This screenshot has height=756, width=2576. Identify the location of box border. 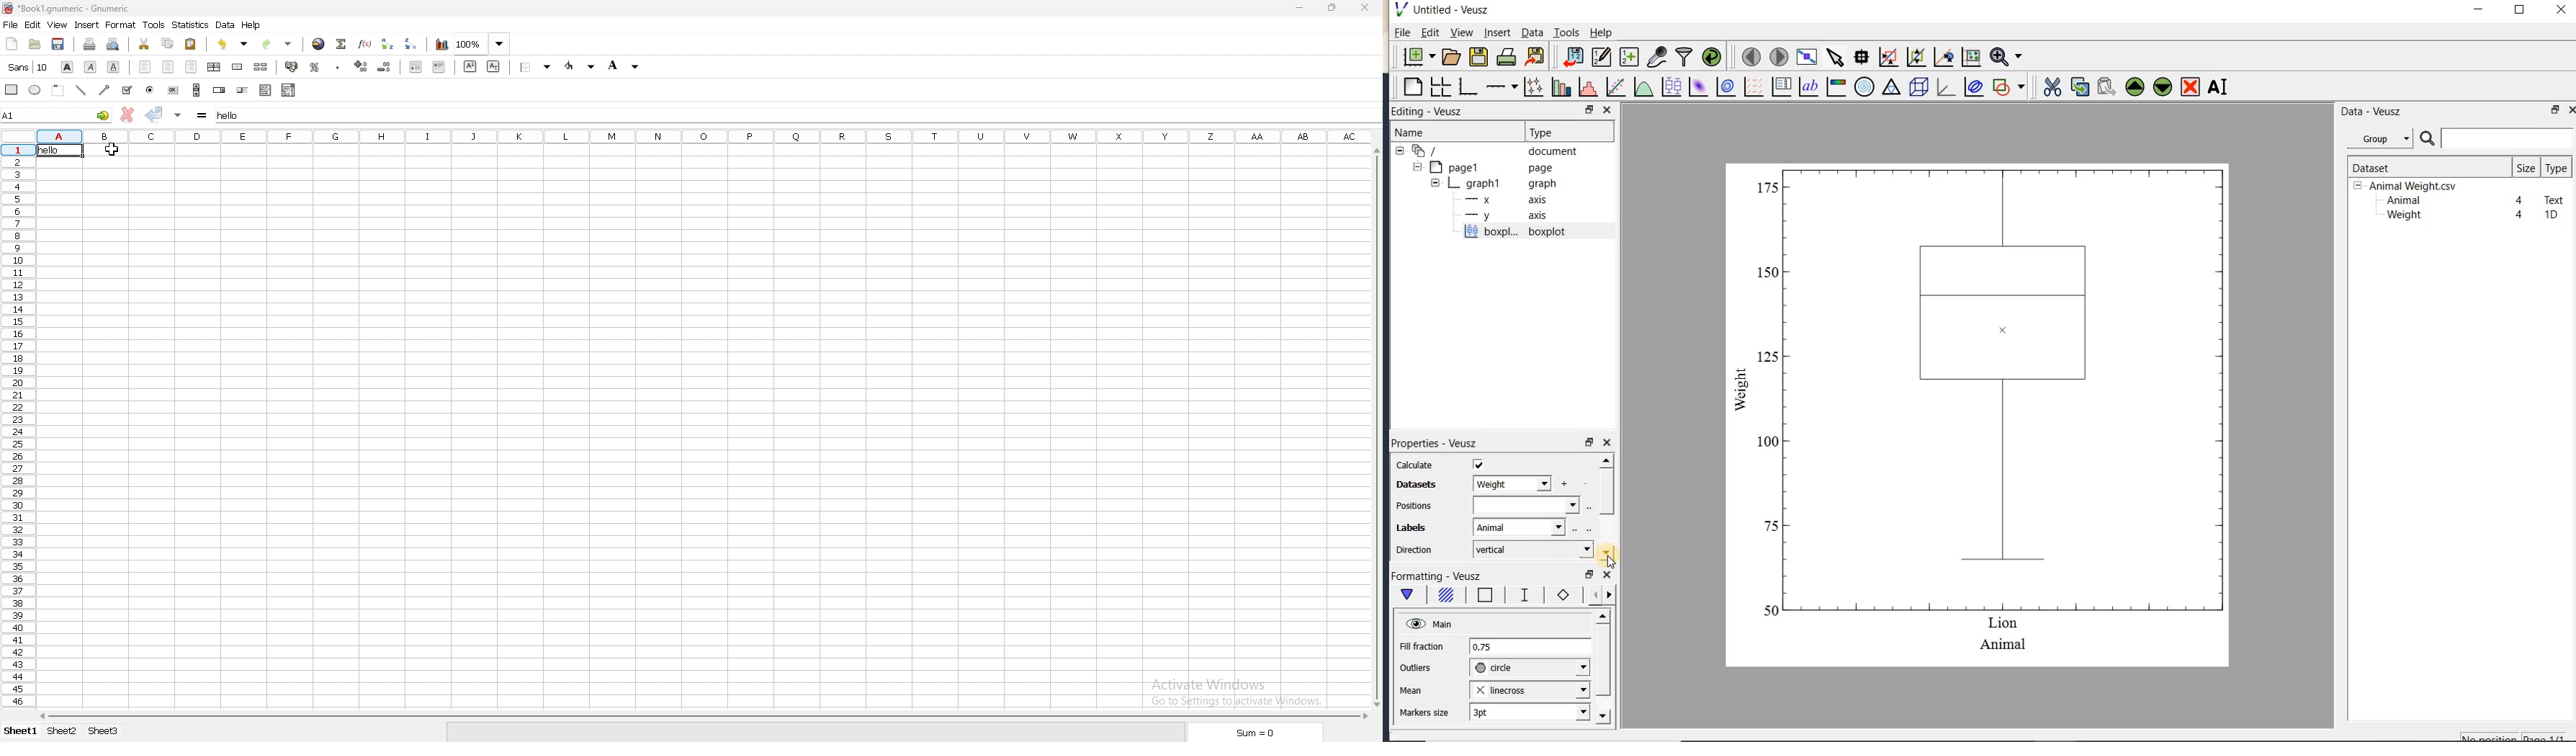
(1482, 596).